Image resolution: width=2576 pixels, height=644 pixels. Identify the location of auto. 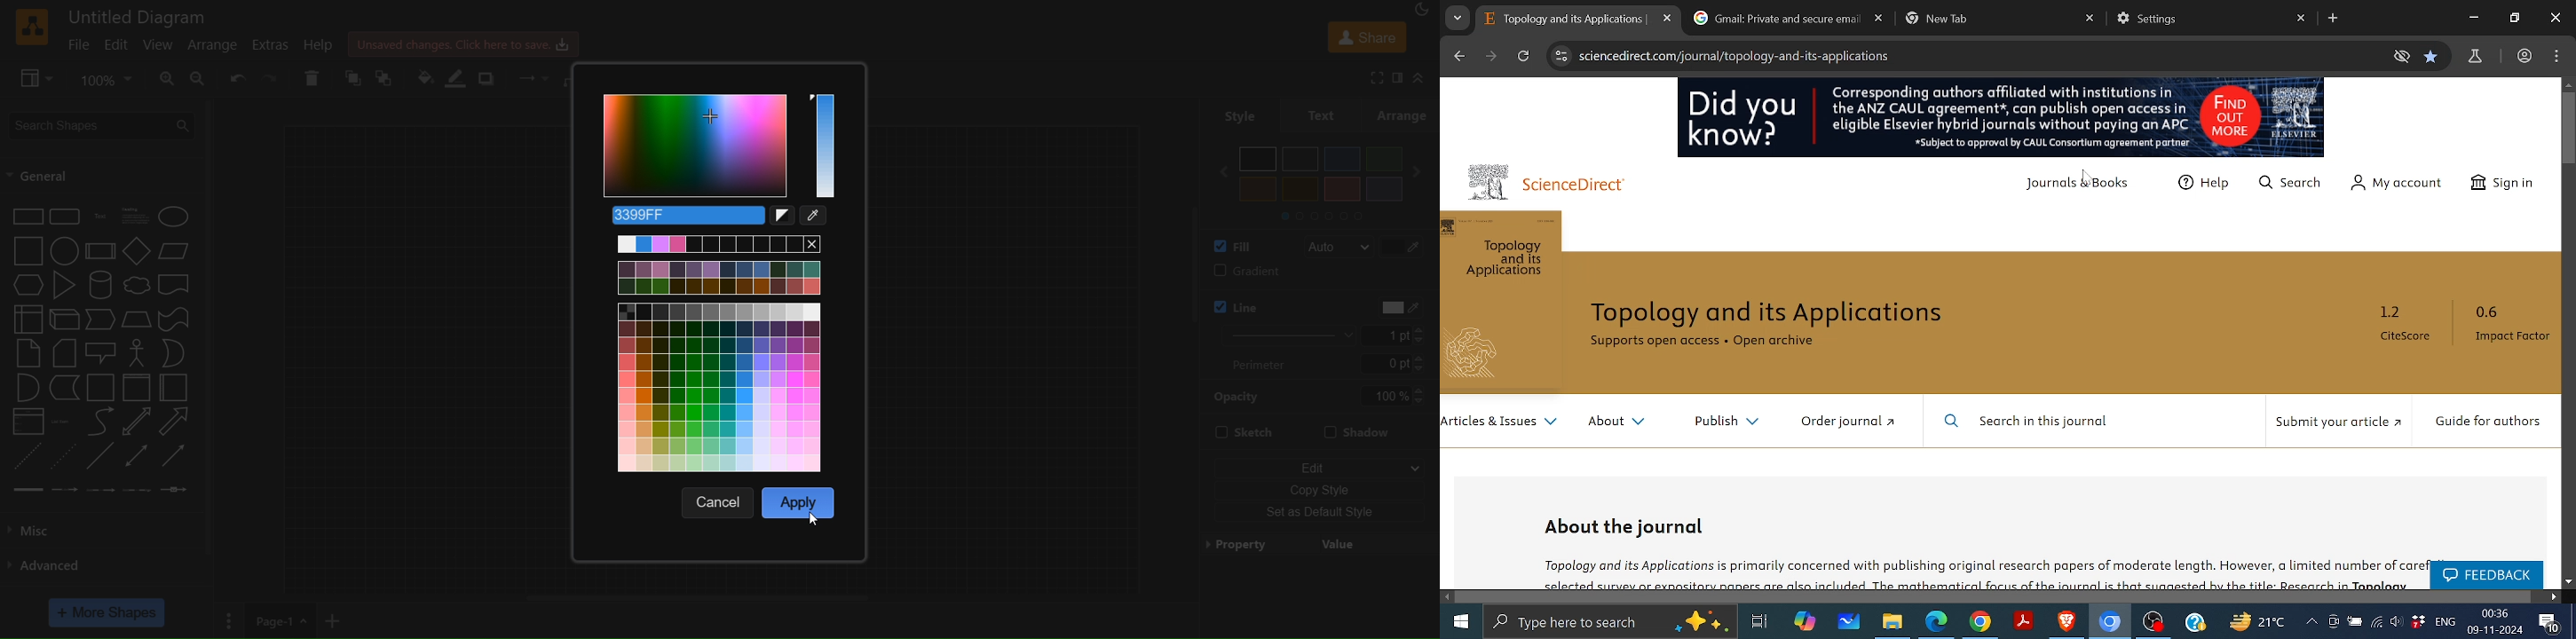
(1338, 247).